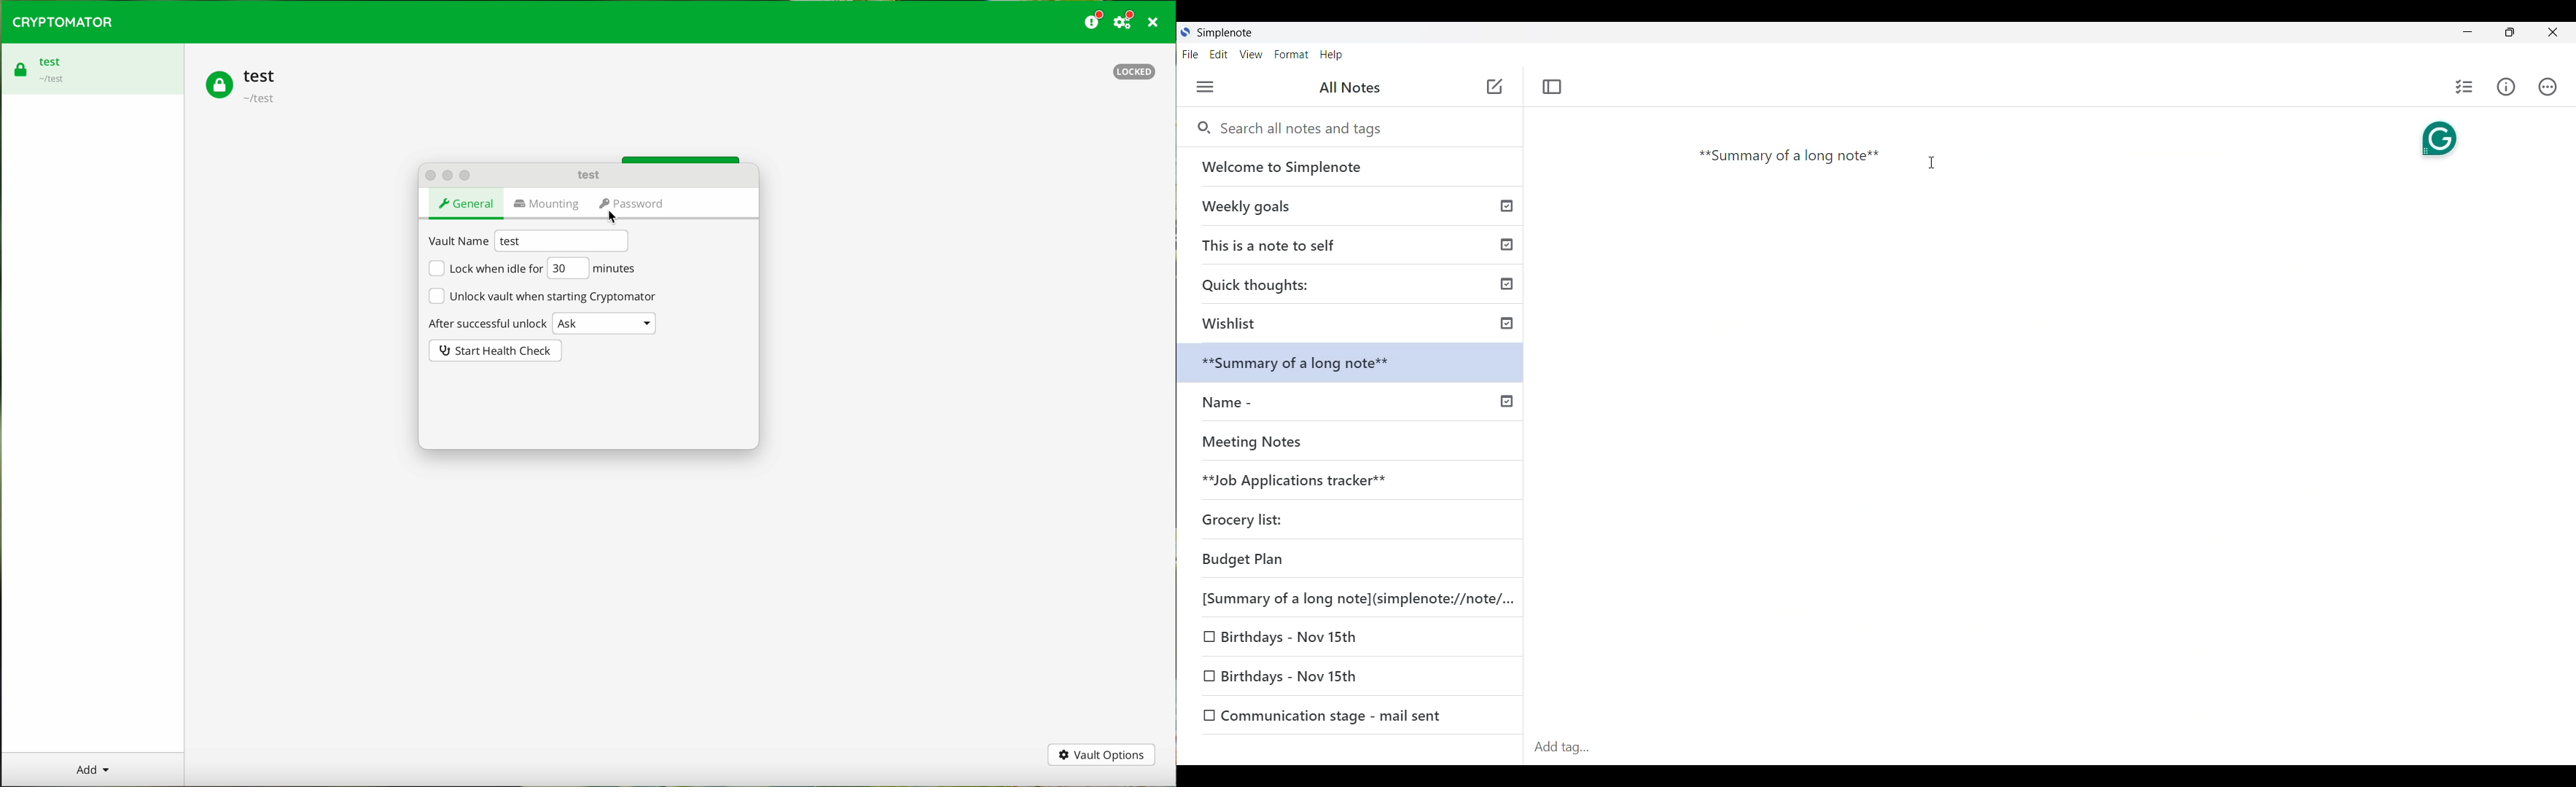 The width and height of the screenshot is (2576, 812). What do you see at coordinates (1552, 87) in the screenshot?
I see `Toggle focus mode` at bounding box center [1552, 87].